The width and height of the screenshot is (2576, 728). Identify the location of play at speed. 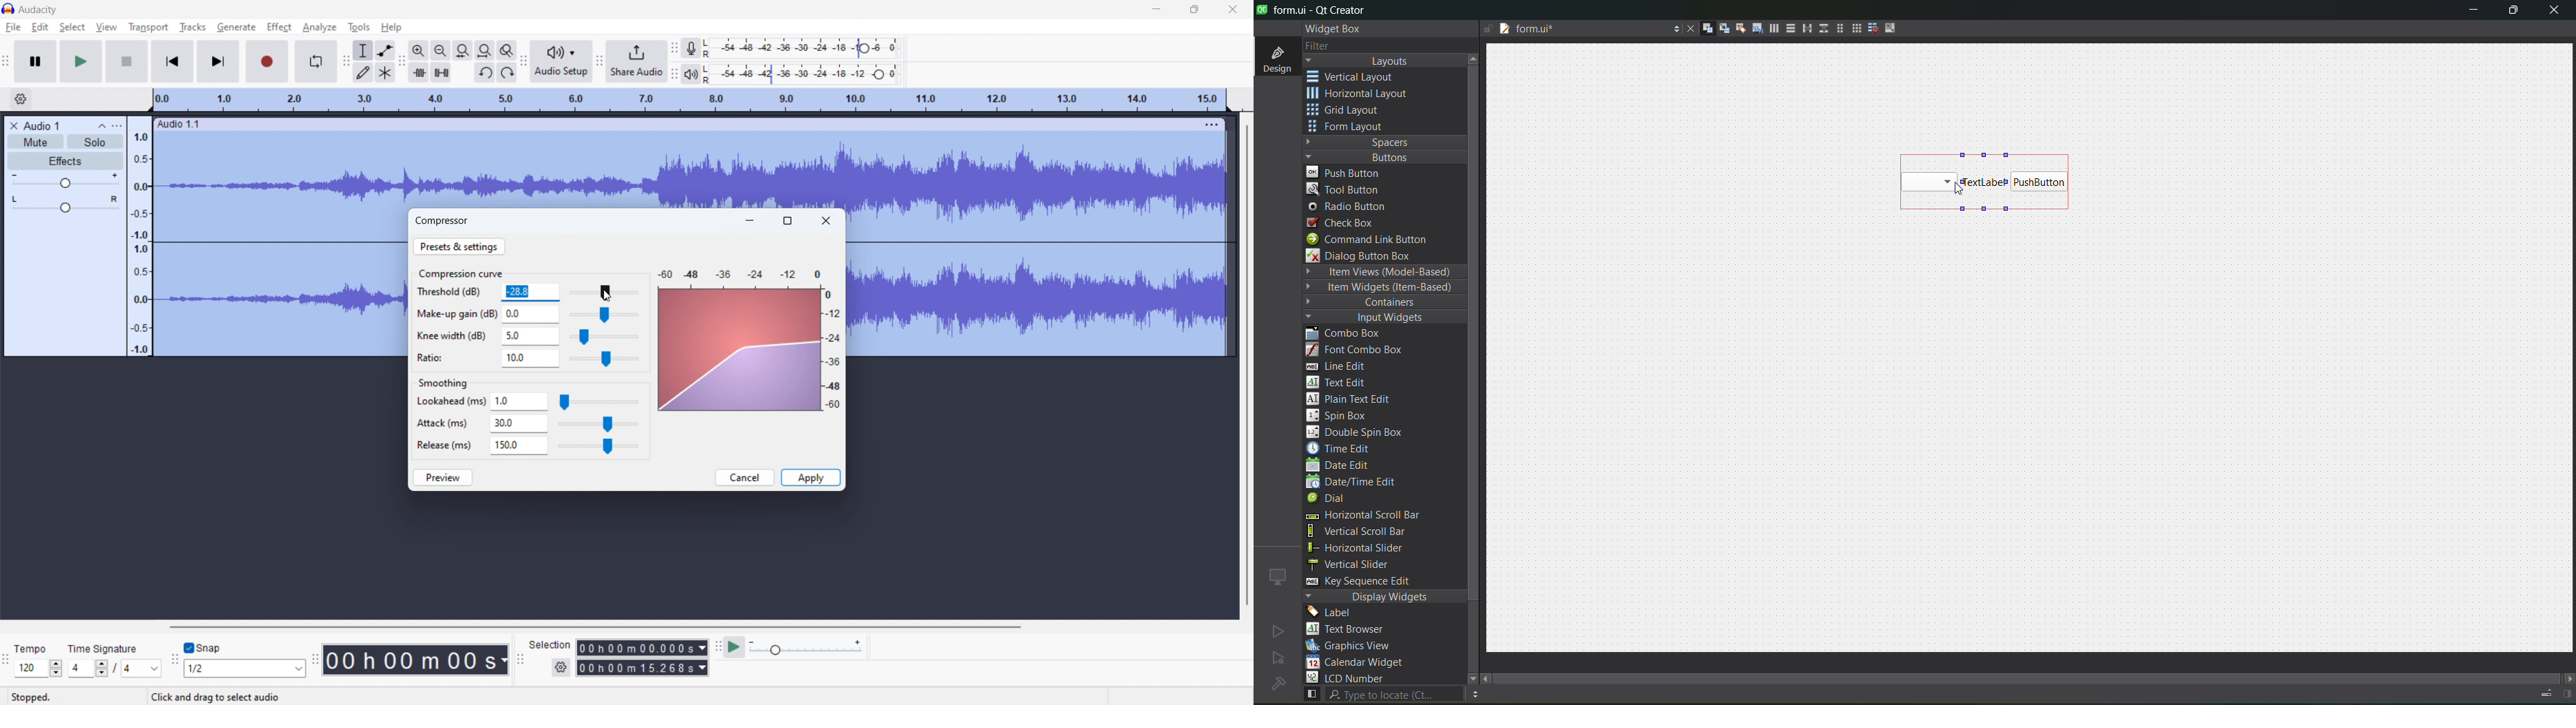
(735, 648).